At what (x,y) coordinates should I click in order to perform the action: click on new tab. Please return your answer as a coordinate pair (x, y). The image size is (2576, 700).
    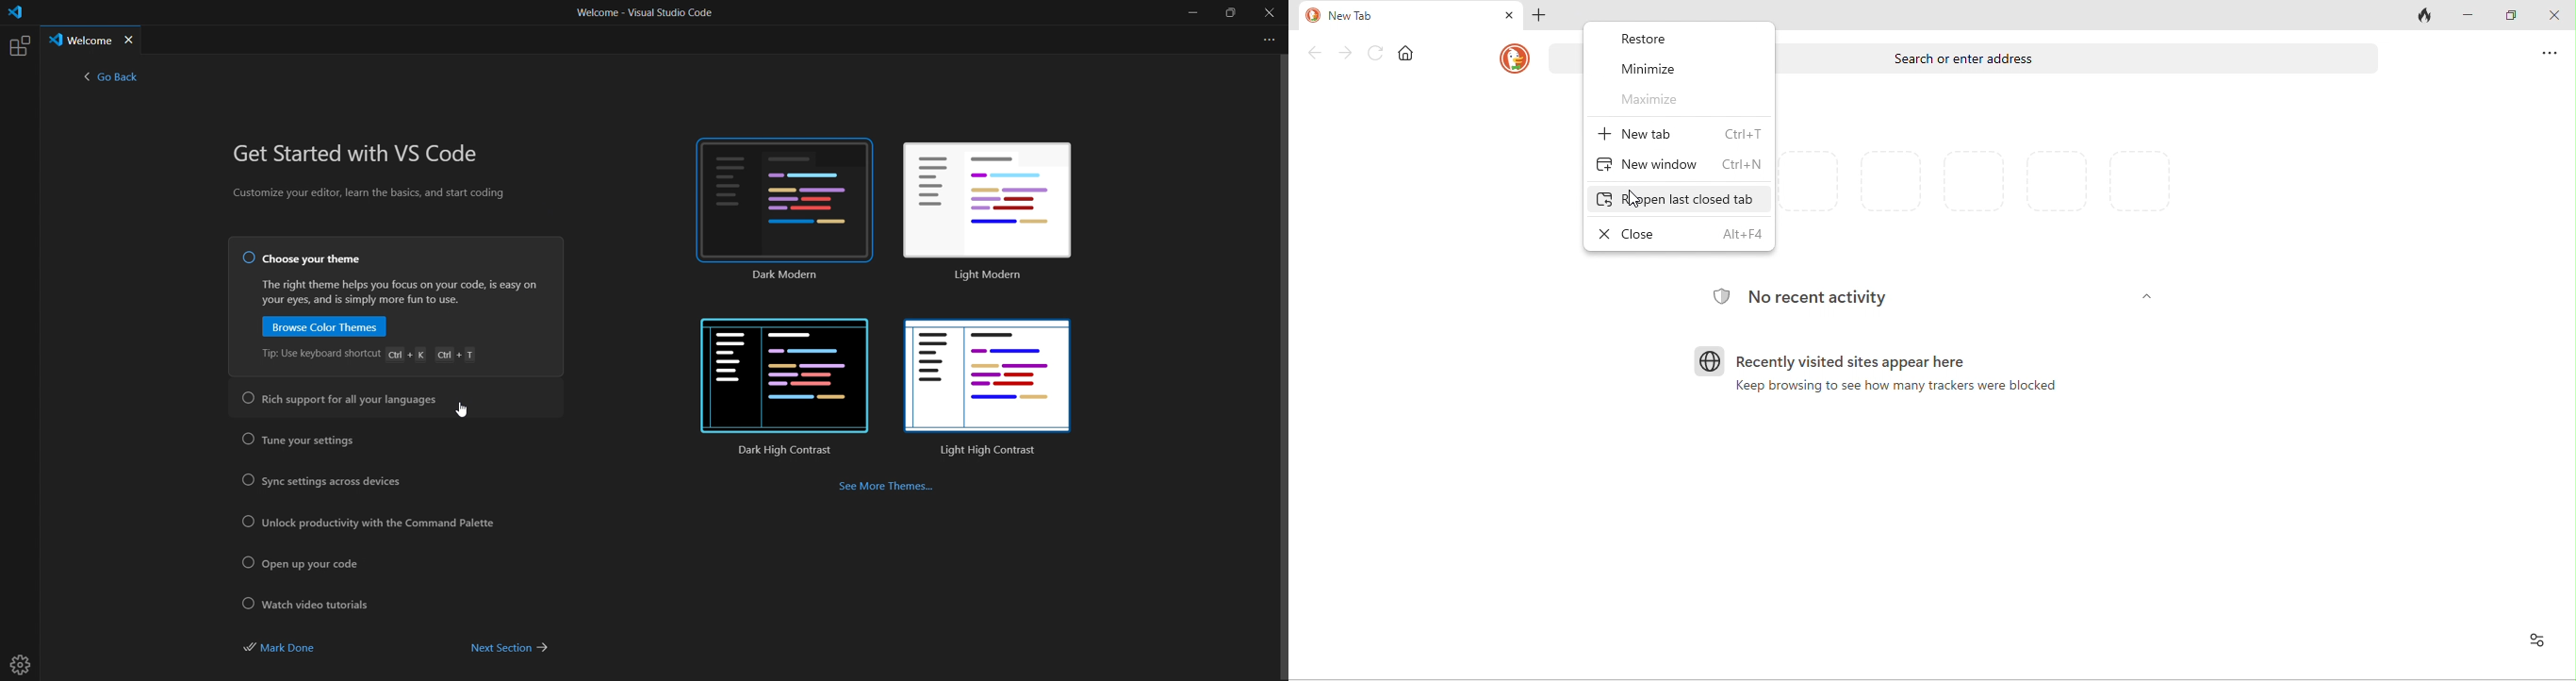
    Looking at the image, I should click on (1680, 136).